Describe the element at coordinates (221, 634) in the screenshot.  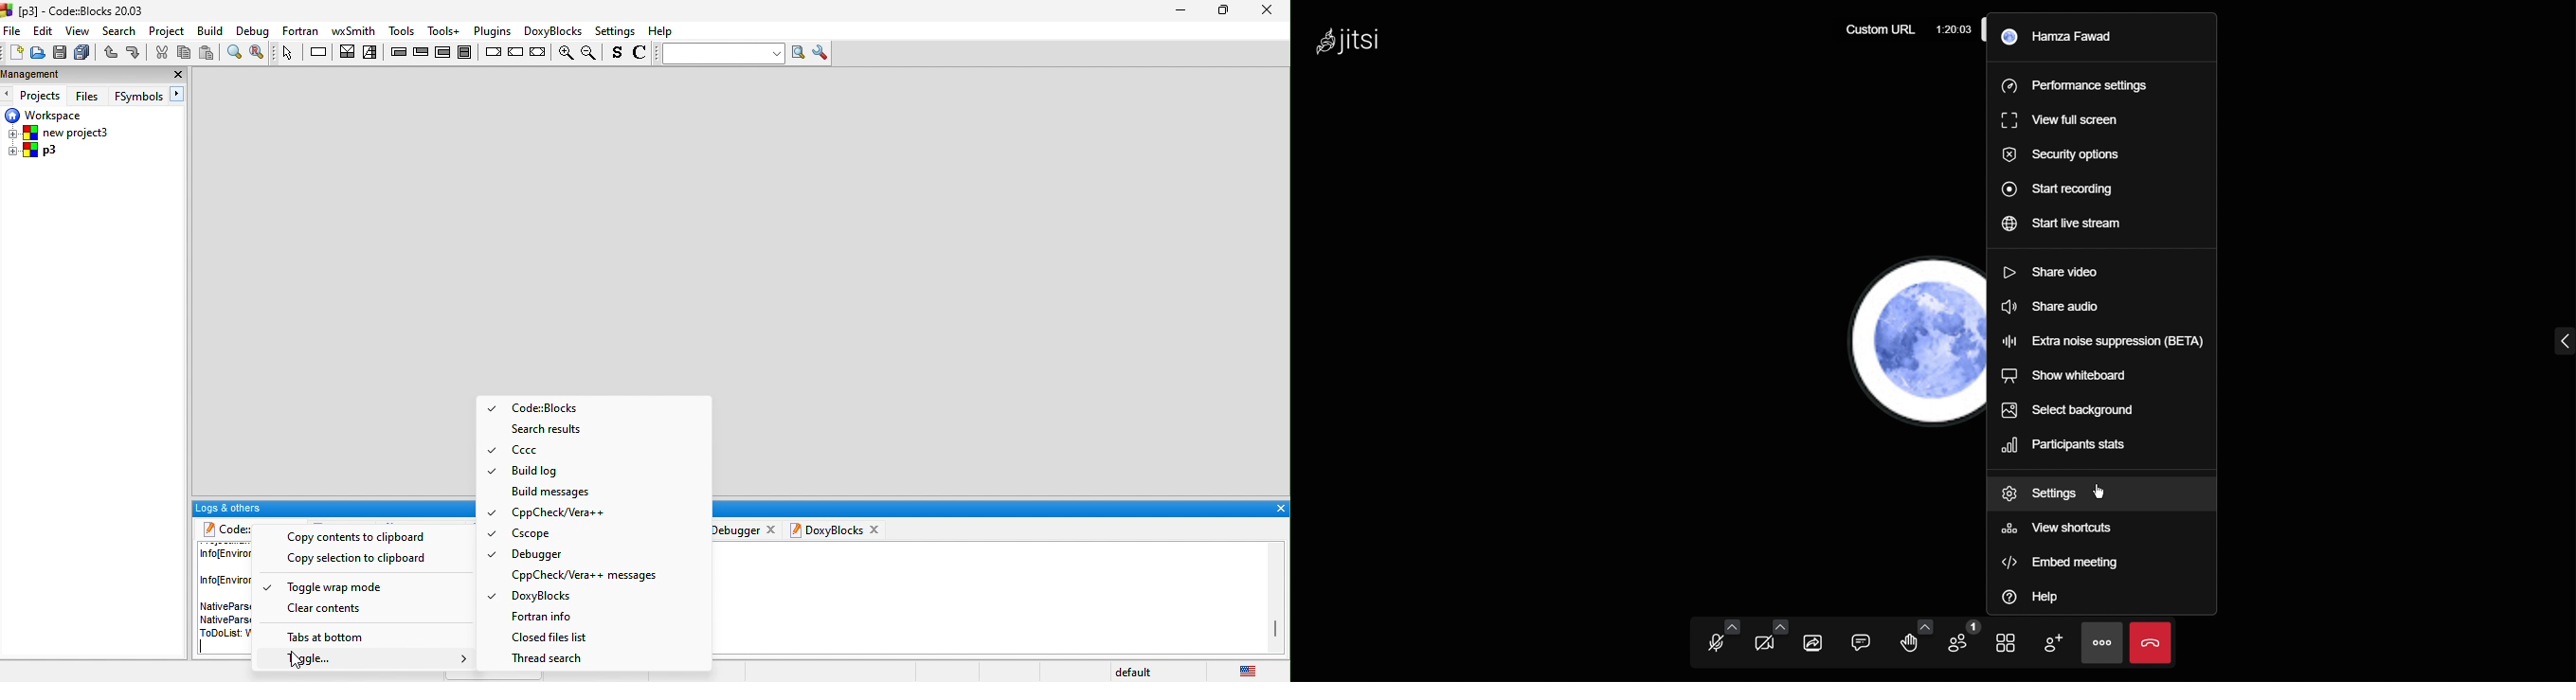
I see `todo list` at that location.